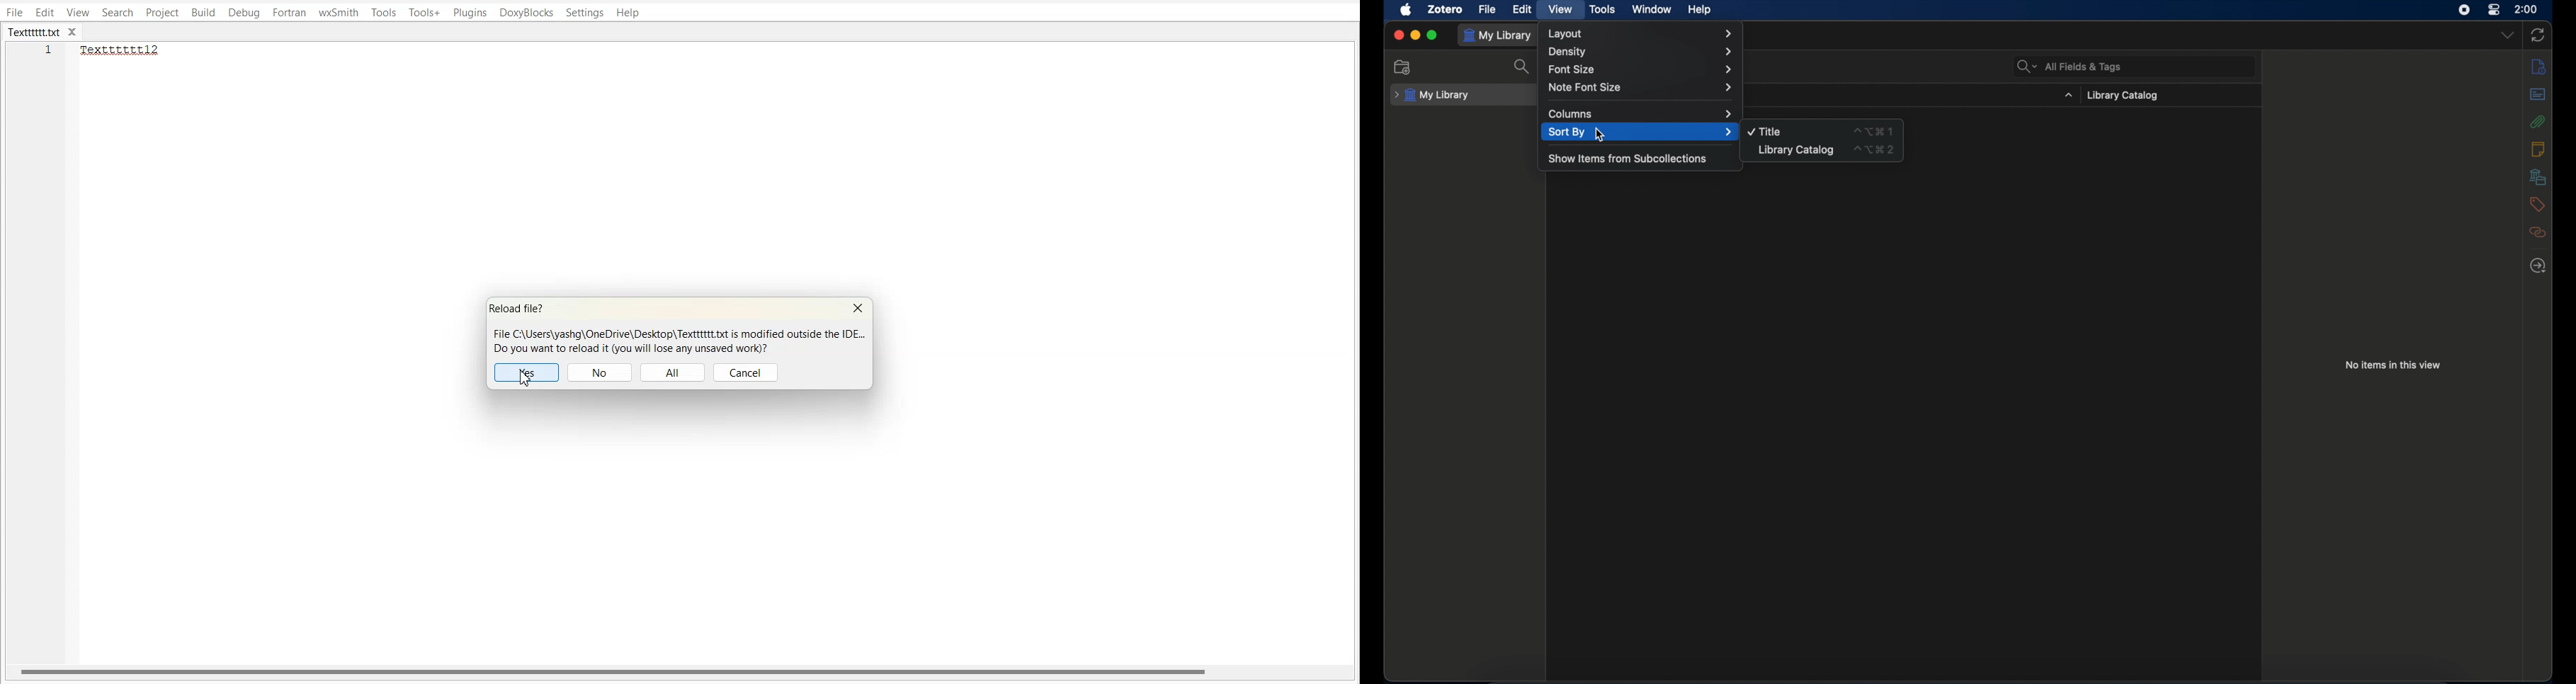  I want to click on screen recorder, so click(2465, 10).